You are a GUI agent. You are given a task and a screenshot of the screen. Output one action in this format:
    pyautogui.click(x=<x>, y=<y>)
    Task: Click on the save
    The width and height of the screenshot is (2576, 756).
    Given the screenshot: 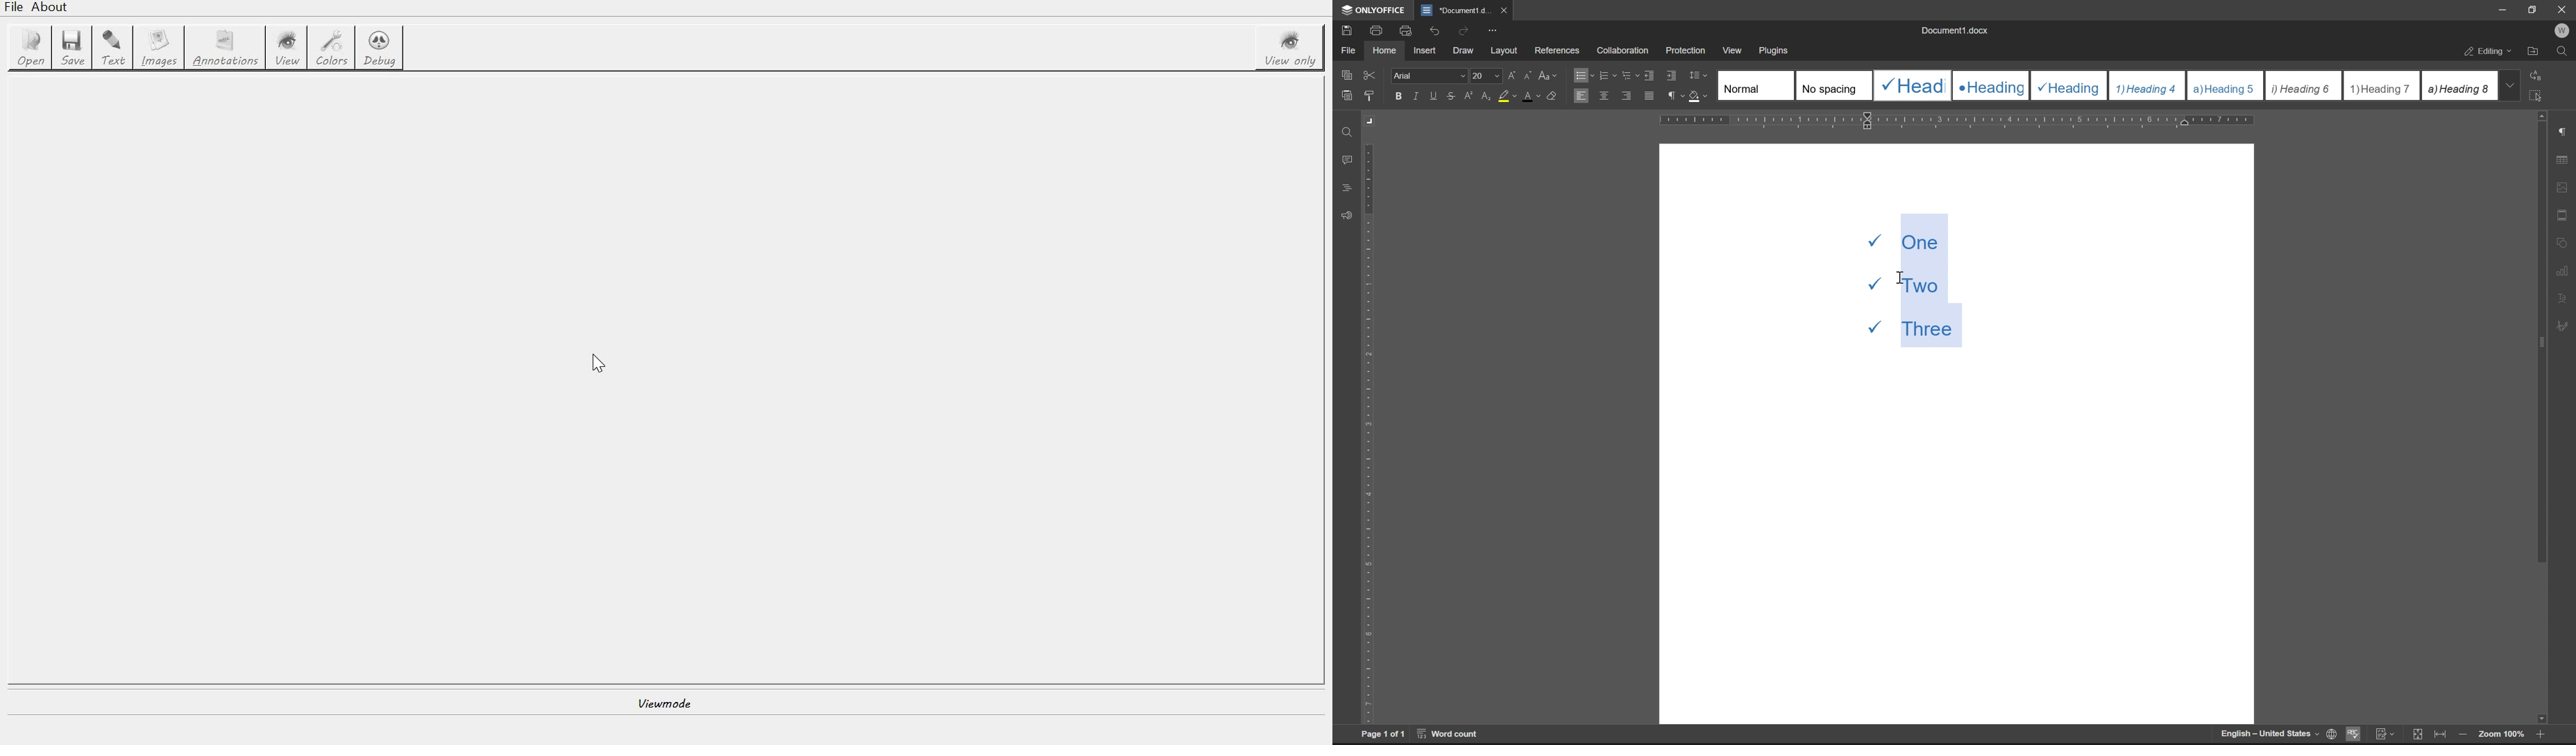 What is the action you would take?
    pyautogui.click(x=1344, y=30)
    